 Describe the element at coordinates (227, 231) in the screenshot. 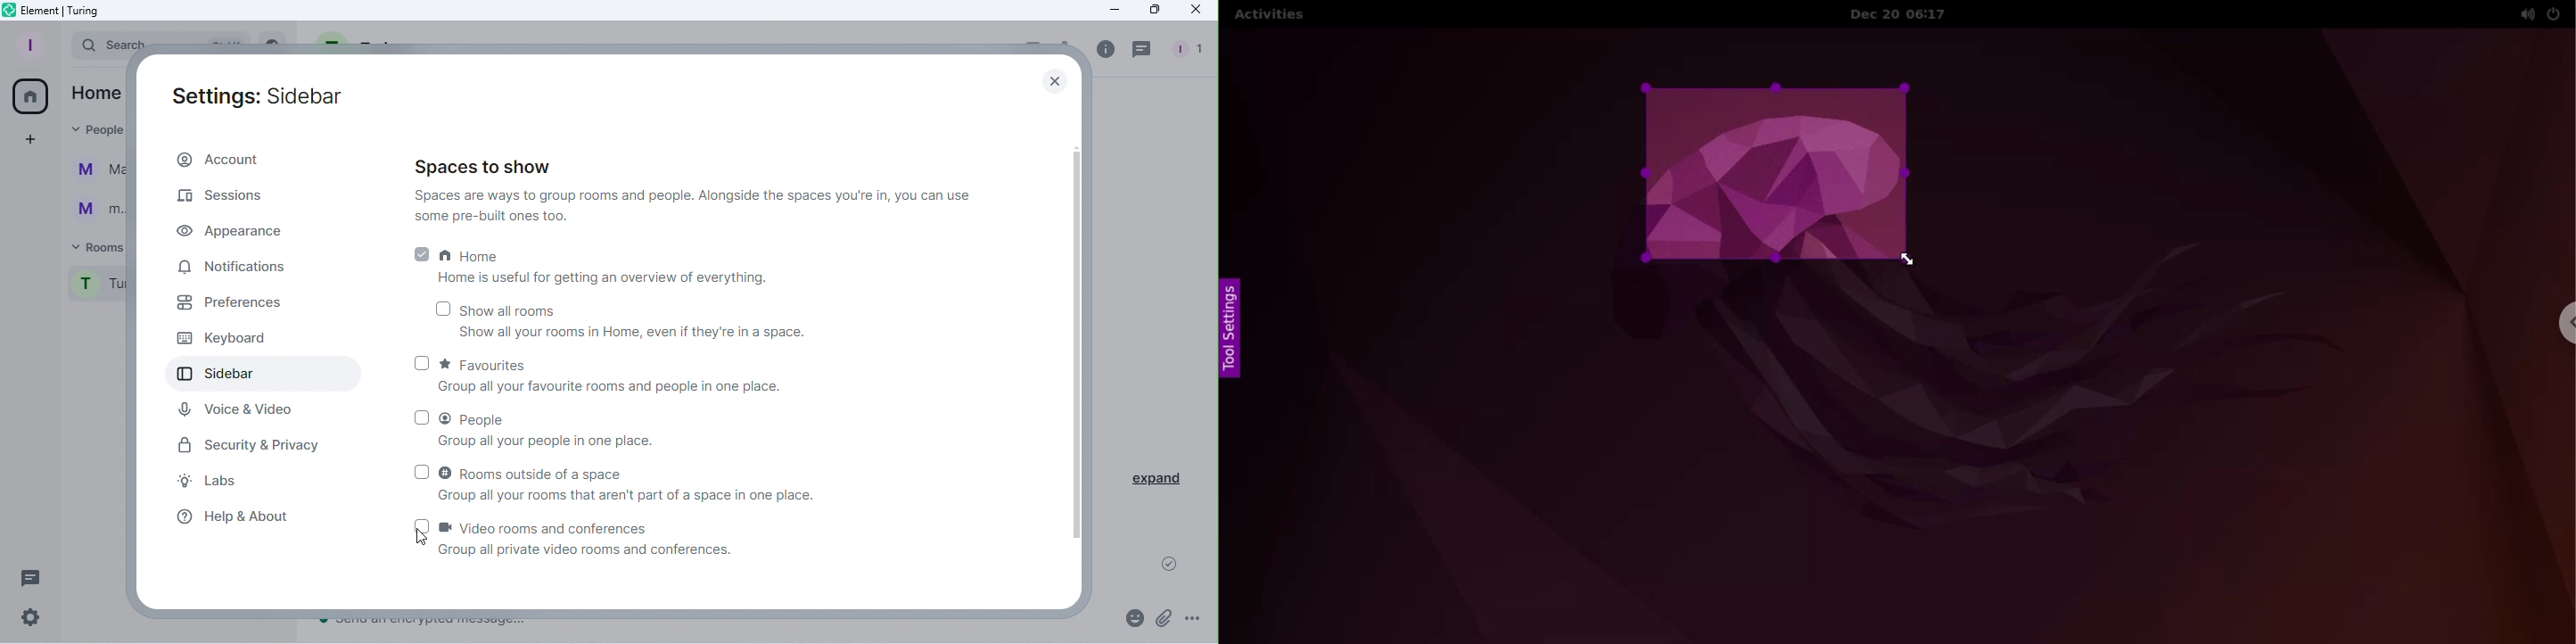

I see `Appearance` at that location.